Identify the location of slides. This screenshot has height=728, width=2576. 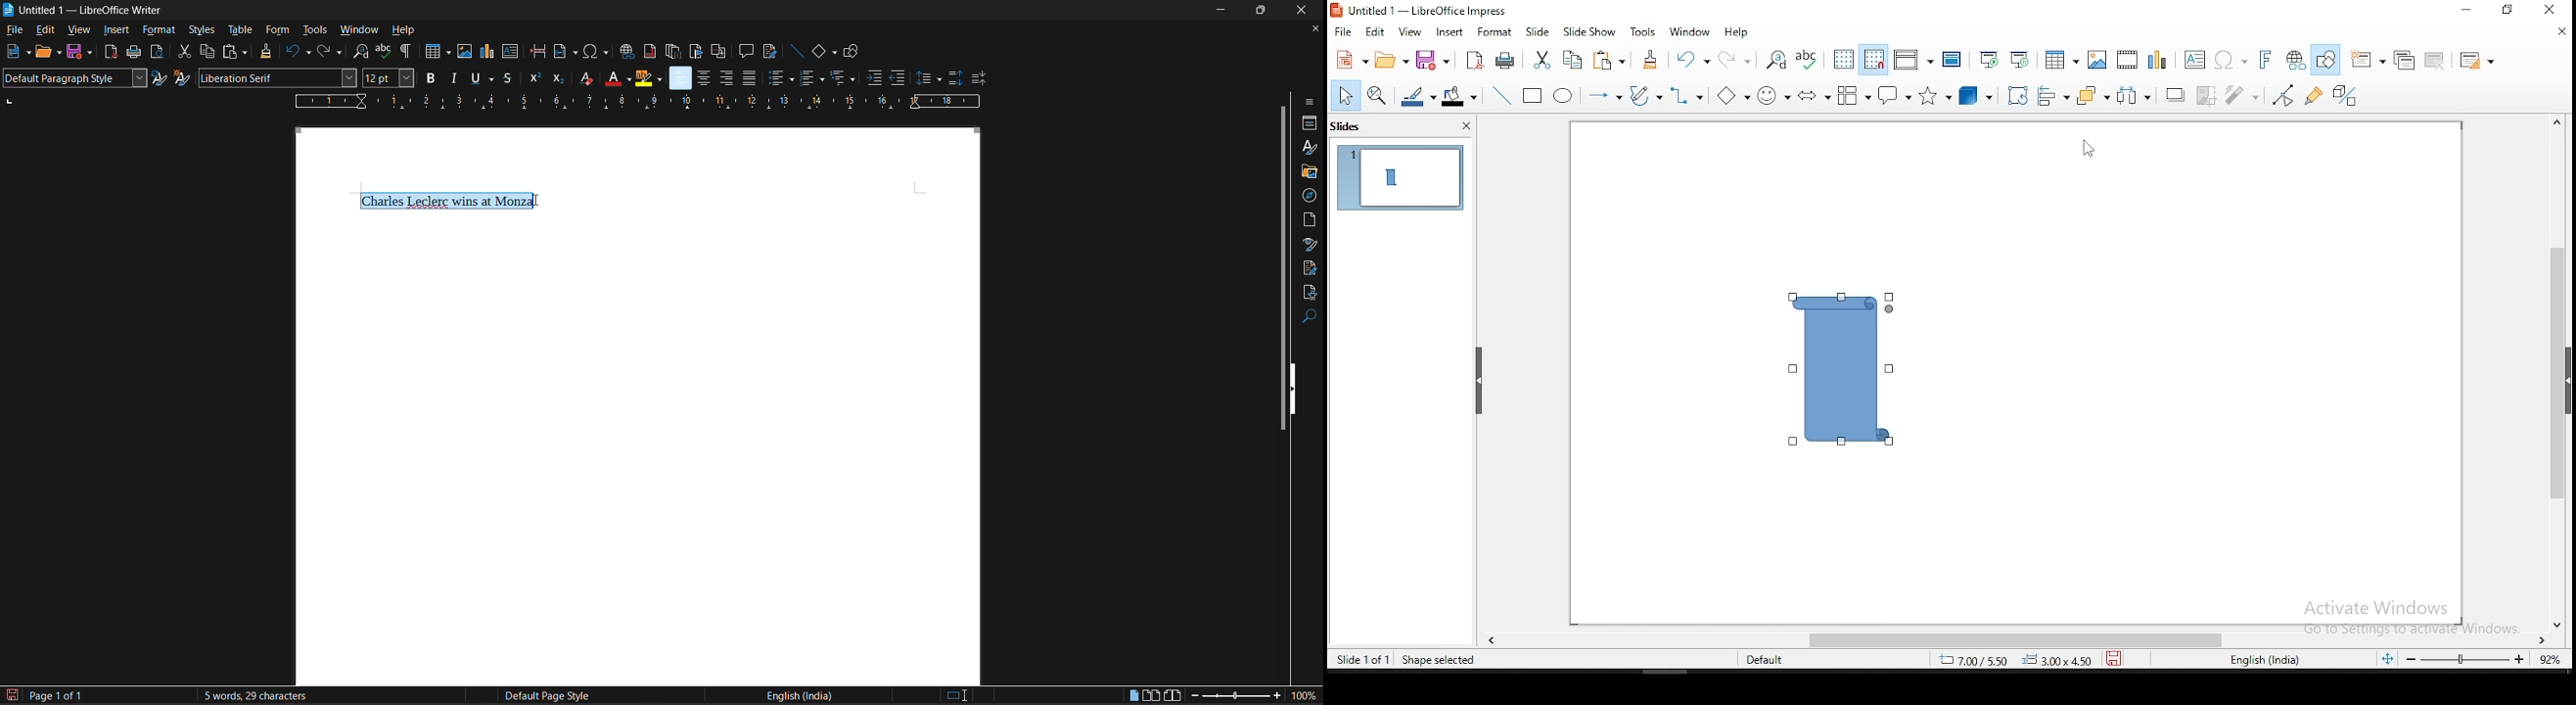
(1350, 129).